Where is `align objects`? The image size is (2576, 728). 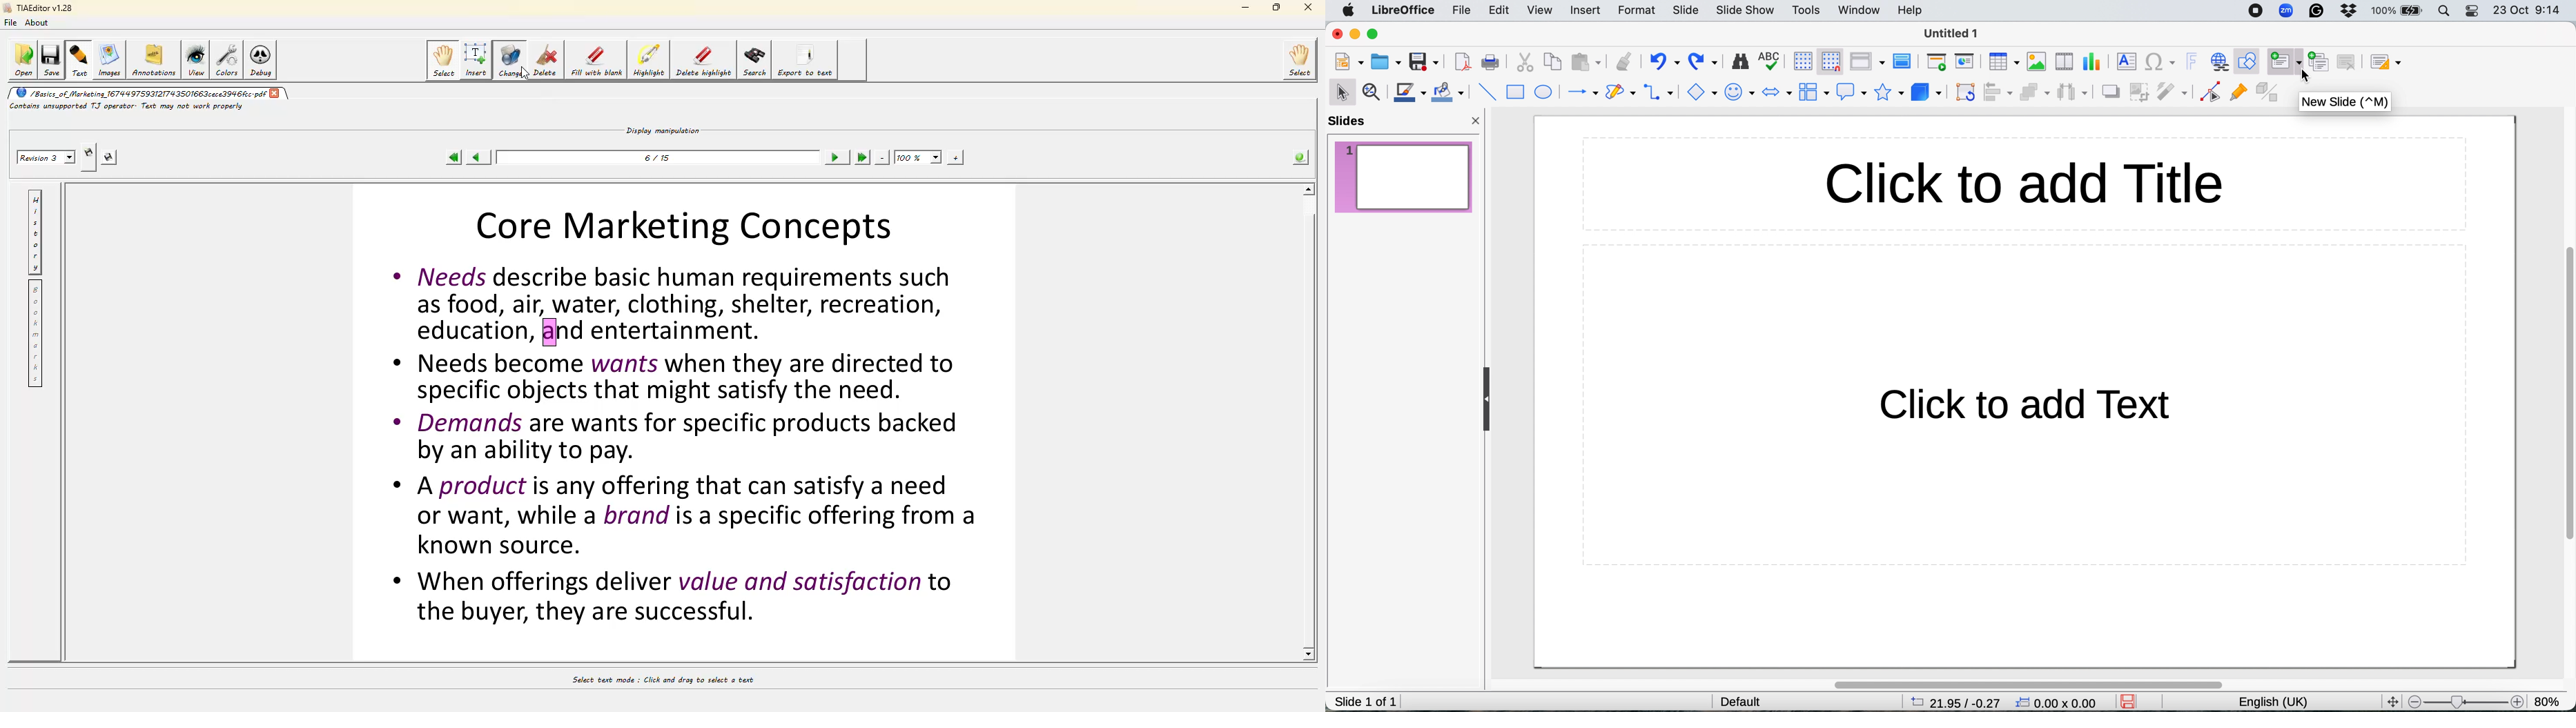
align objects is located at coordinates (1999, 93).